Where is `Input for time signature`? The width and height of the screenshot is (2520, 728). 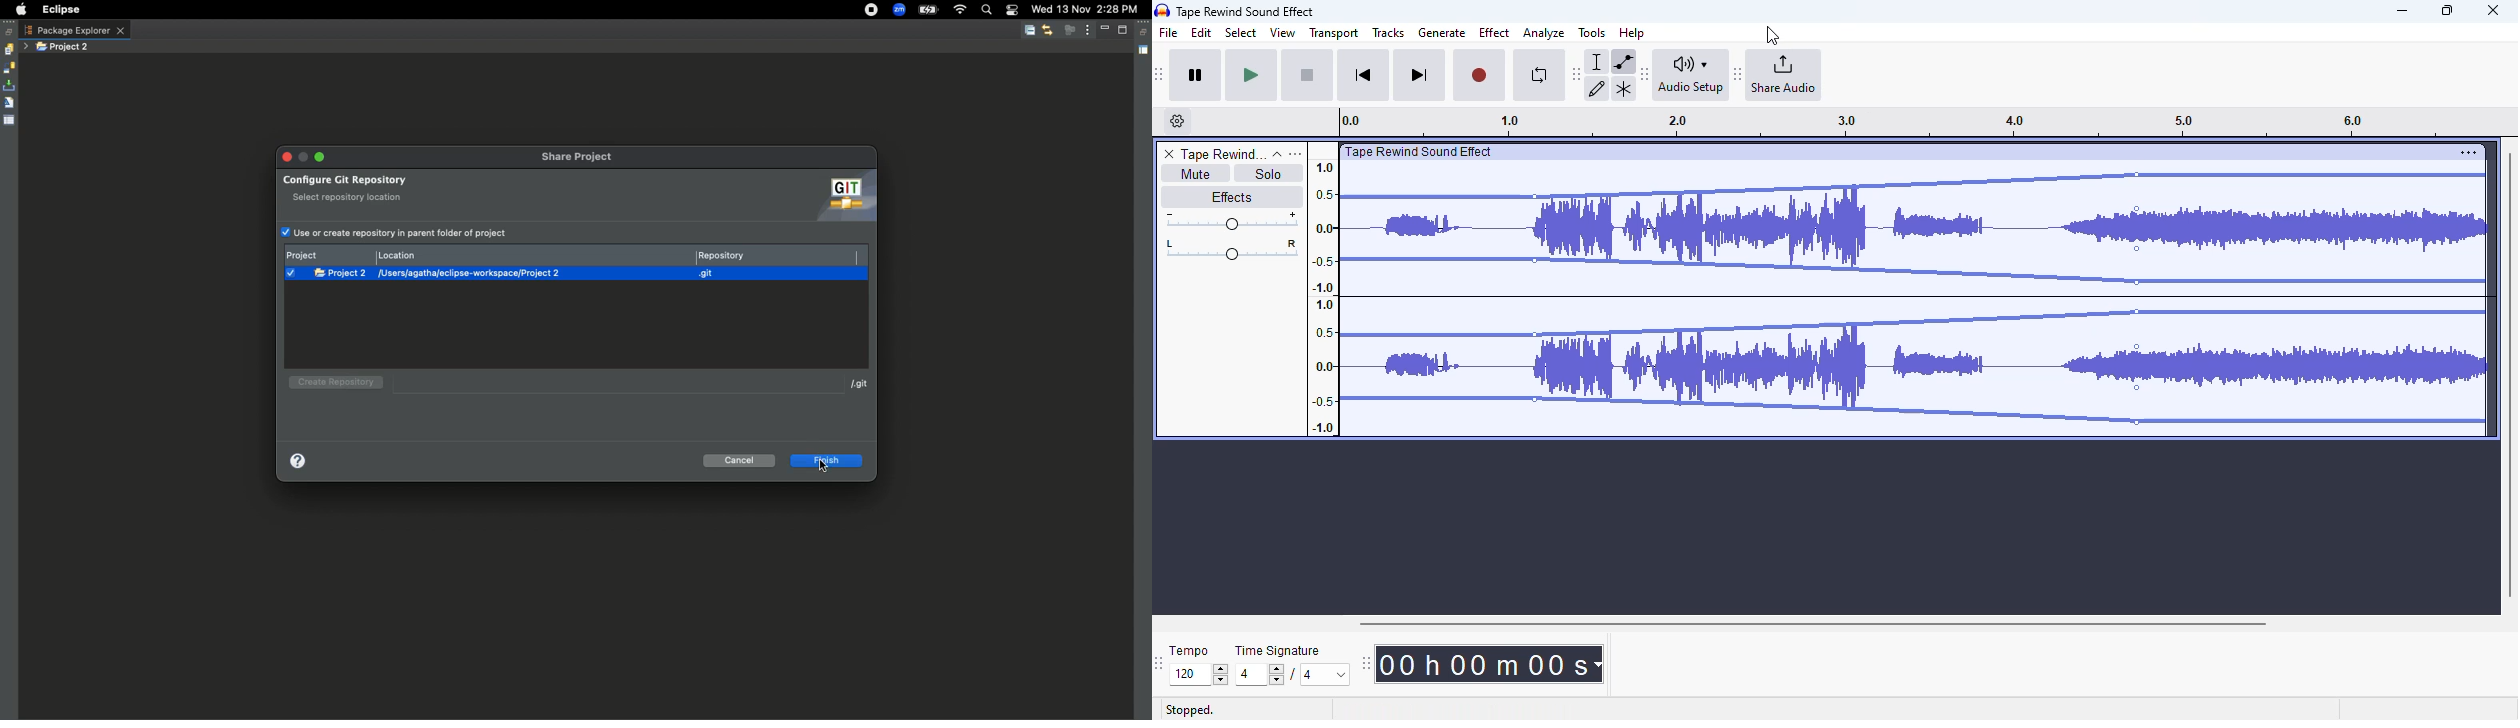 Input for time signature is located at coordinates (1260, 675).